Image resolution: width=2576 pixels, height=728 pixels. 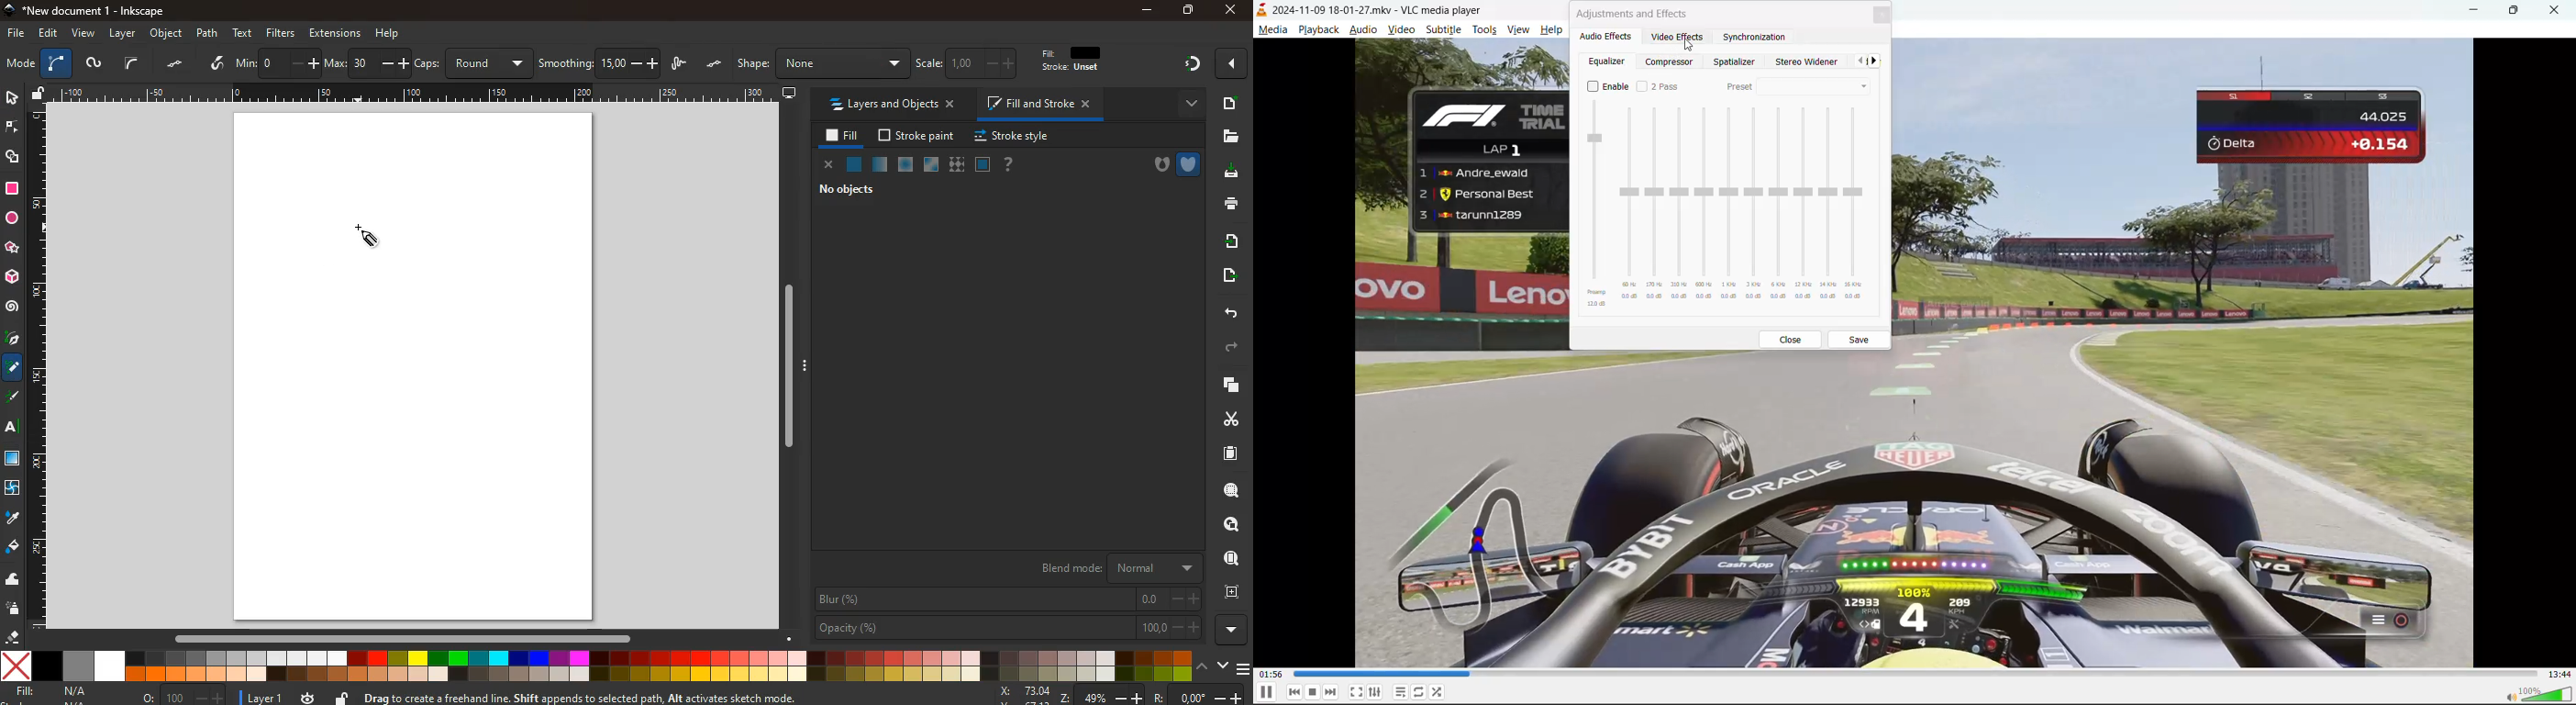 What do you see at coordinates (1228, 314) in the screenshot?
I see `back` at bounding box center [1228, 314].